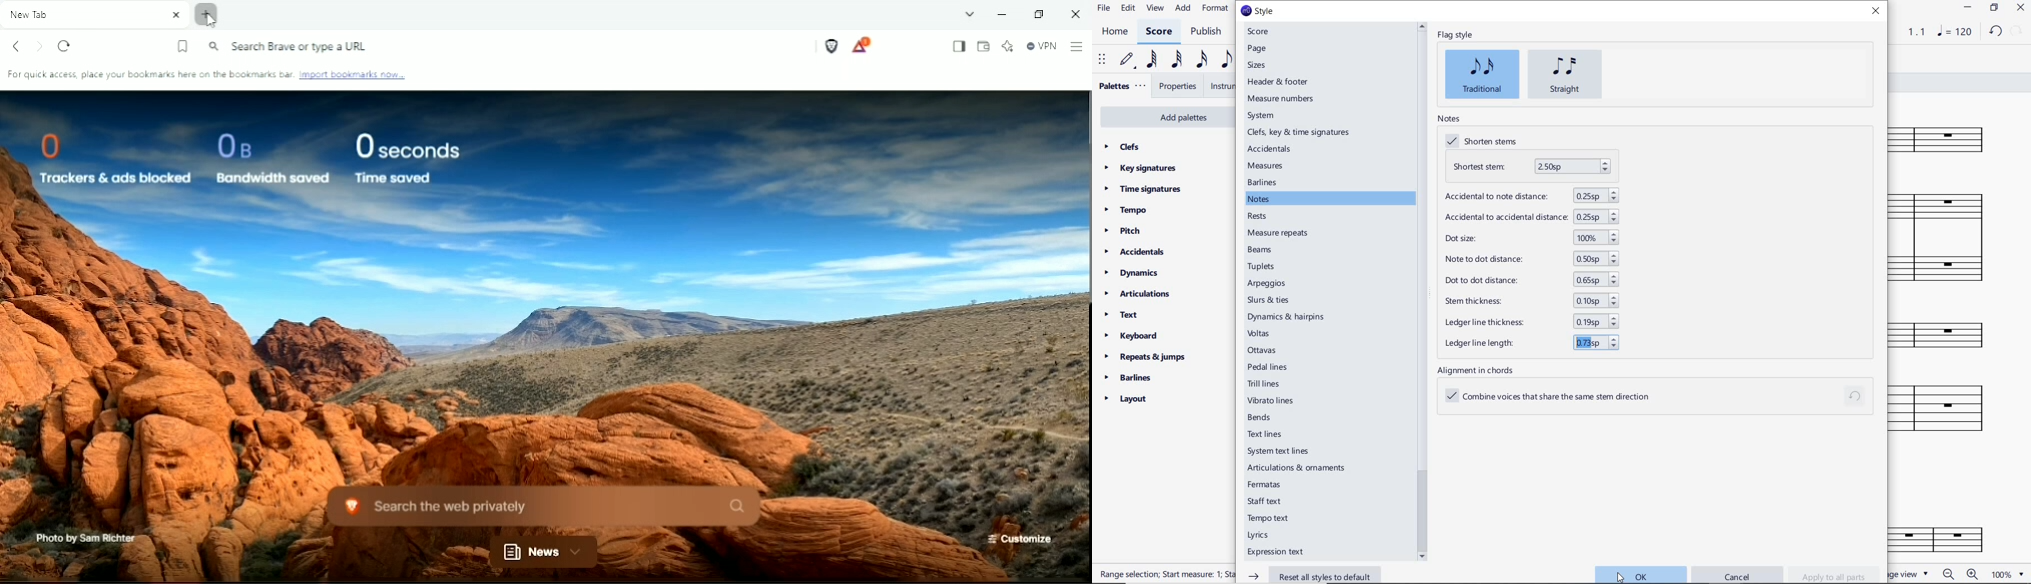 The height and width of the screenshot is (588, 2044). What do you see at coordinates (1531, 216) in the screenshot?
I see `accidental to accidental distance` at bounding box center [1531, 216].